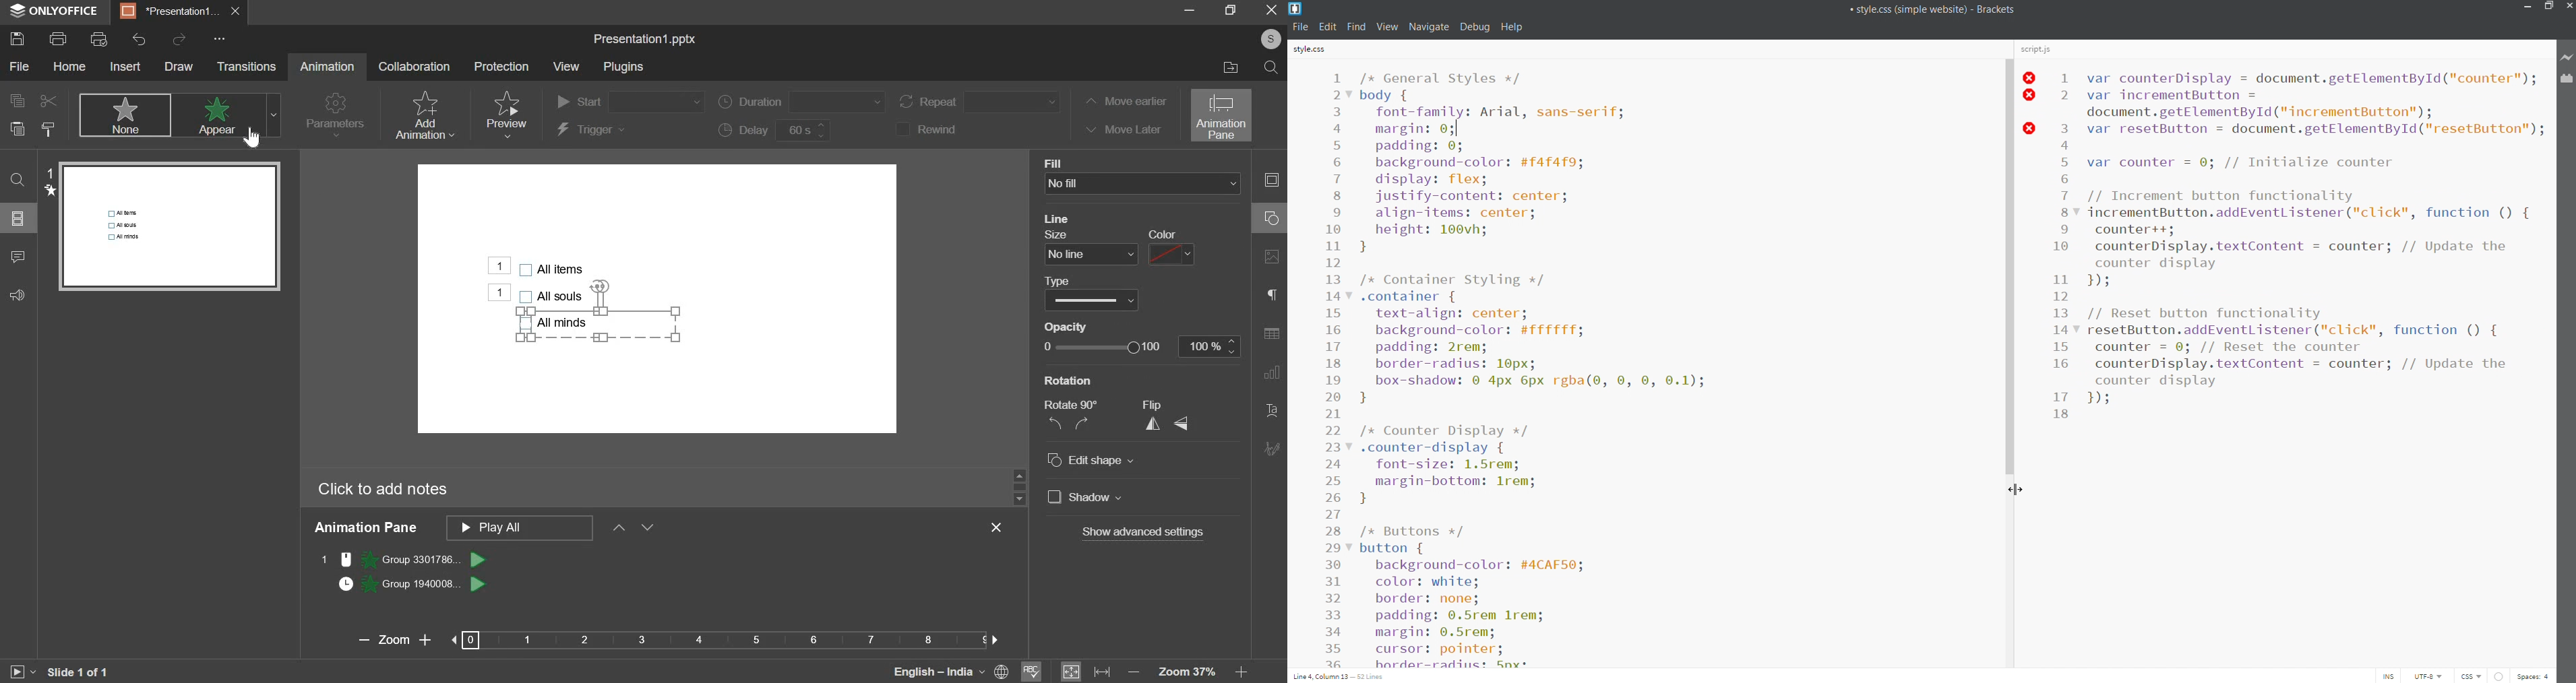 Image resolution: width=2576 pixels, height=700 pixels. Describe the element at coordinates (2061, 243) in the screenshot. I see `line number` at that location.